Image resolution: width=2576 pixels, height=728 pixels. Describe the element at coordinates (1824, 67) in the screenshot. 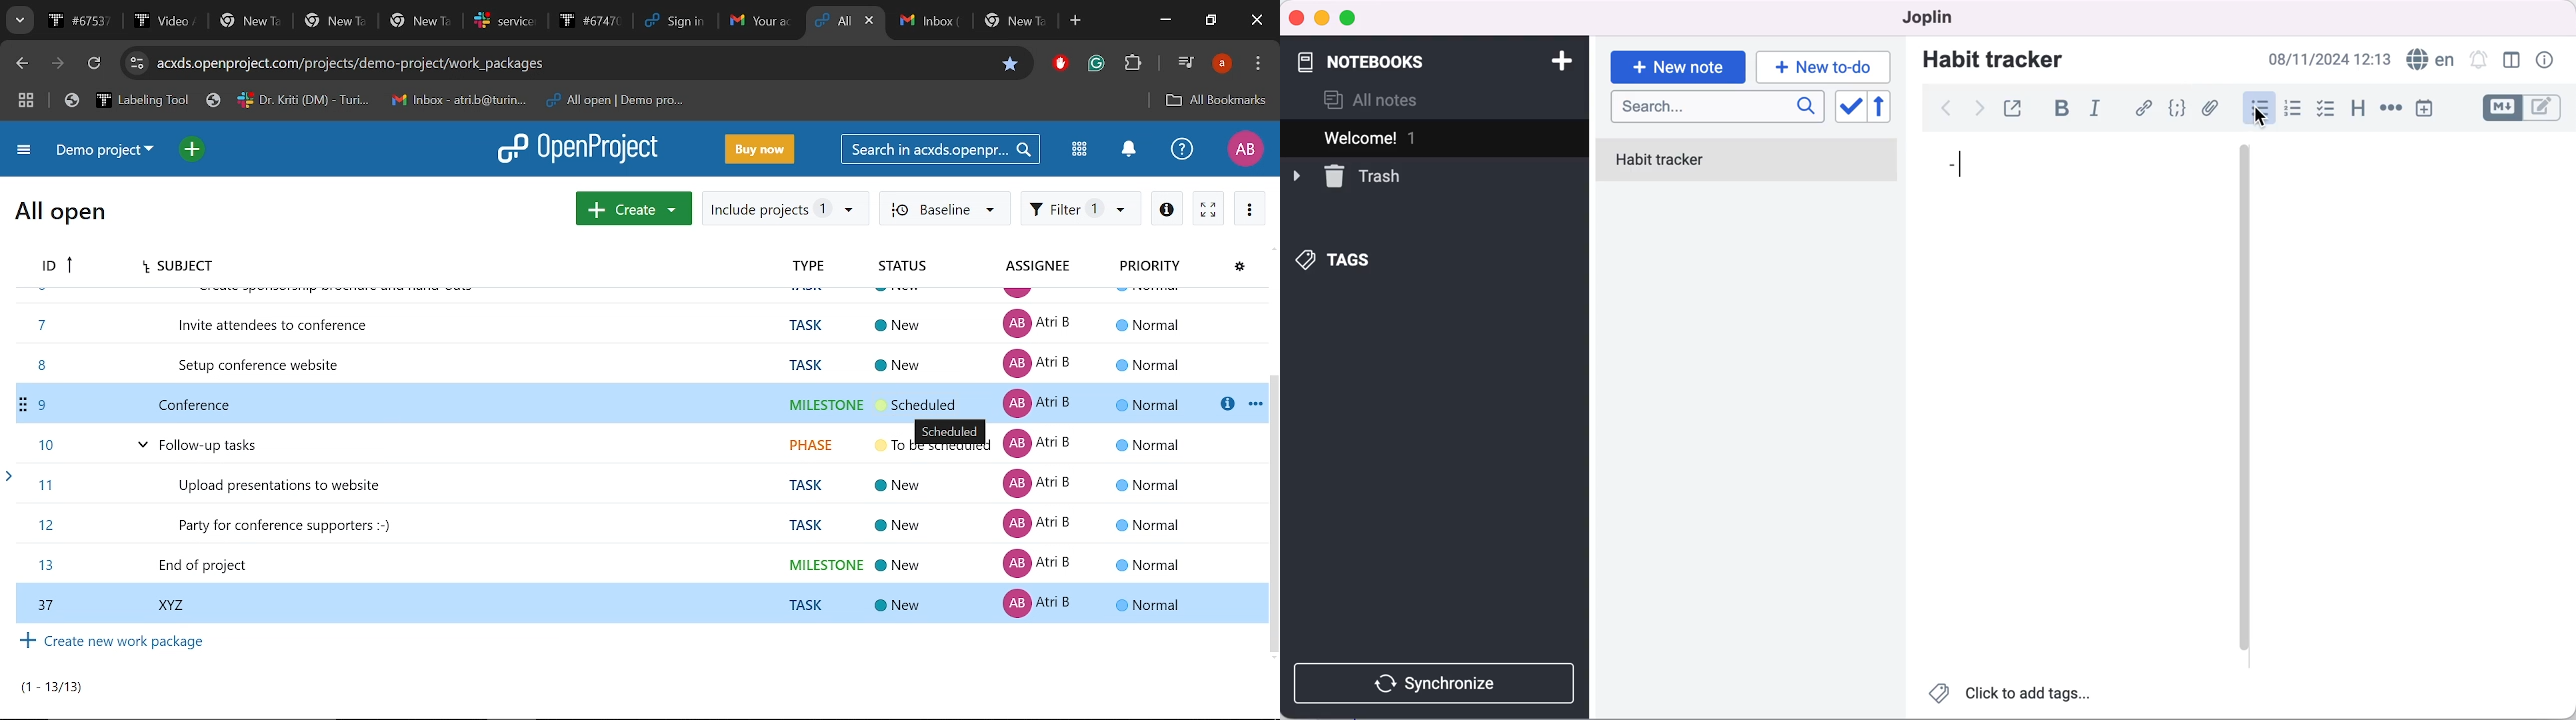

I see `typing` at that location.